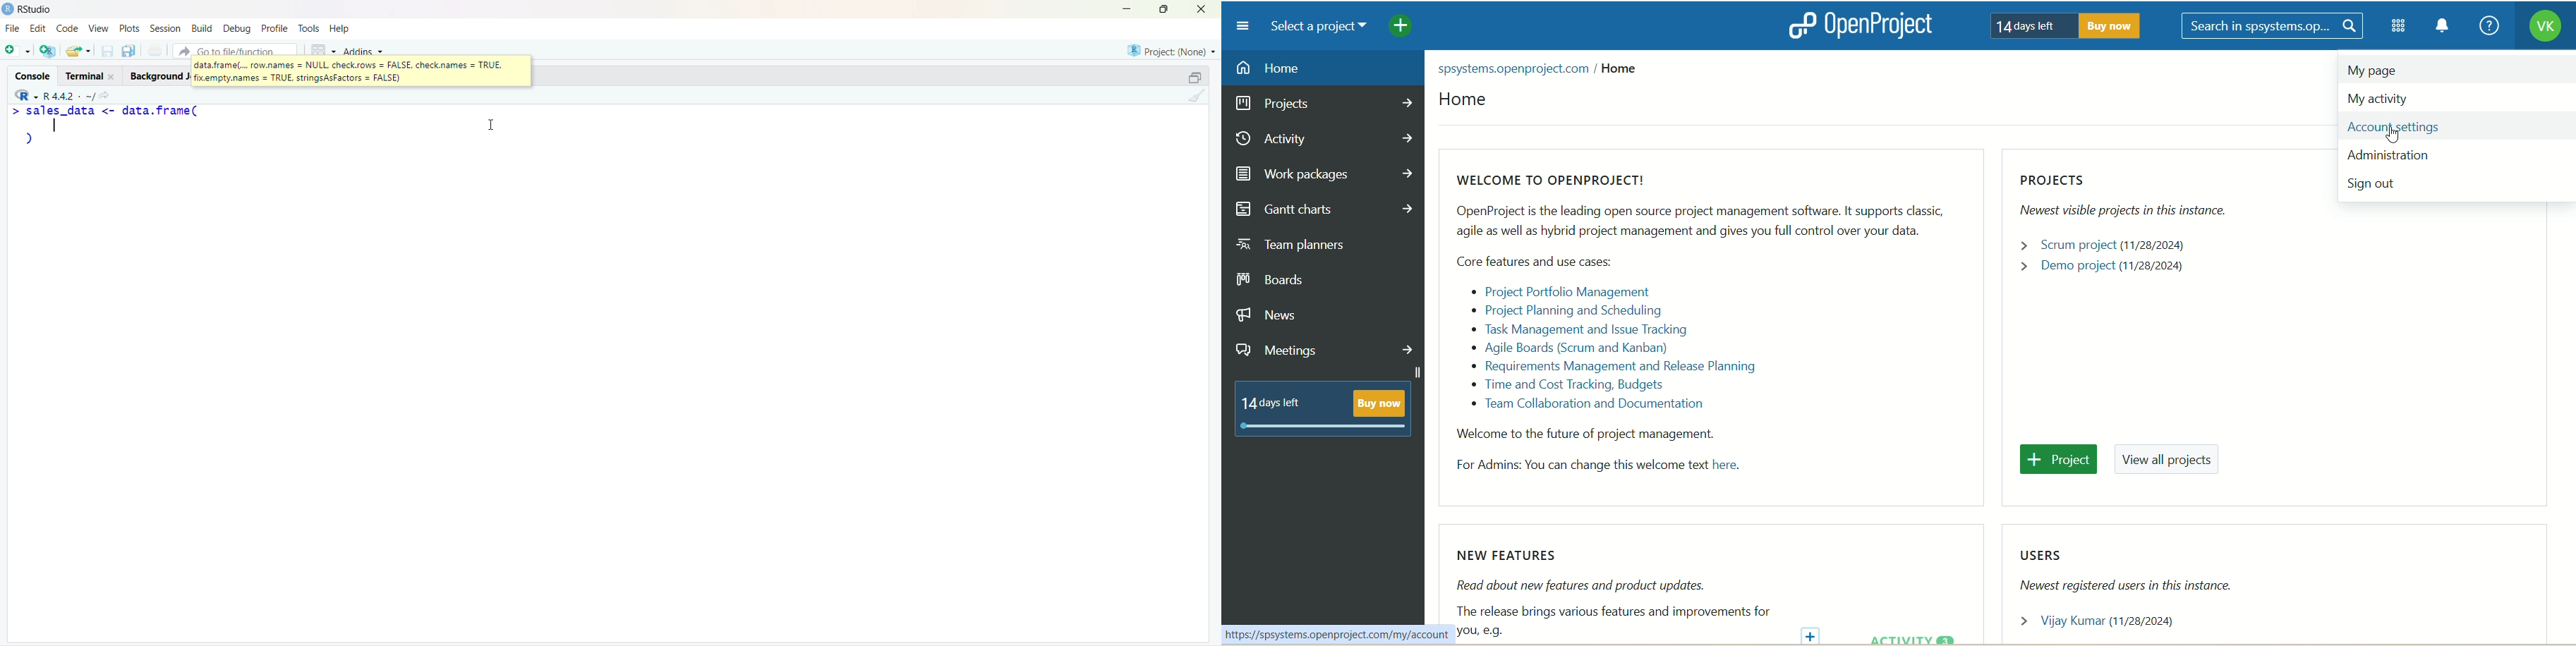 The height and width of the screenshot is (672, 2576). Describe the element at coordinates (275, 29) in the screenshot. I see `Profile` at that location.